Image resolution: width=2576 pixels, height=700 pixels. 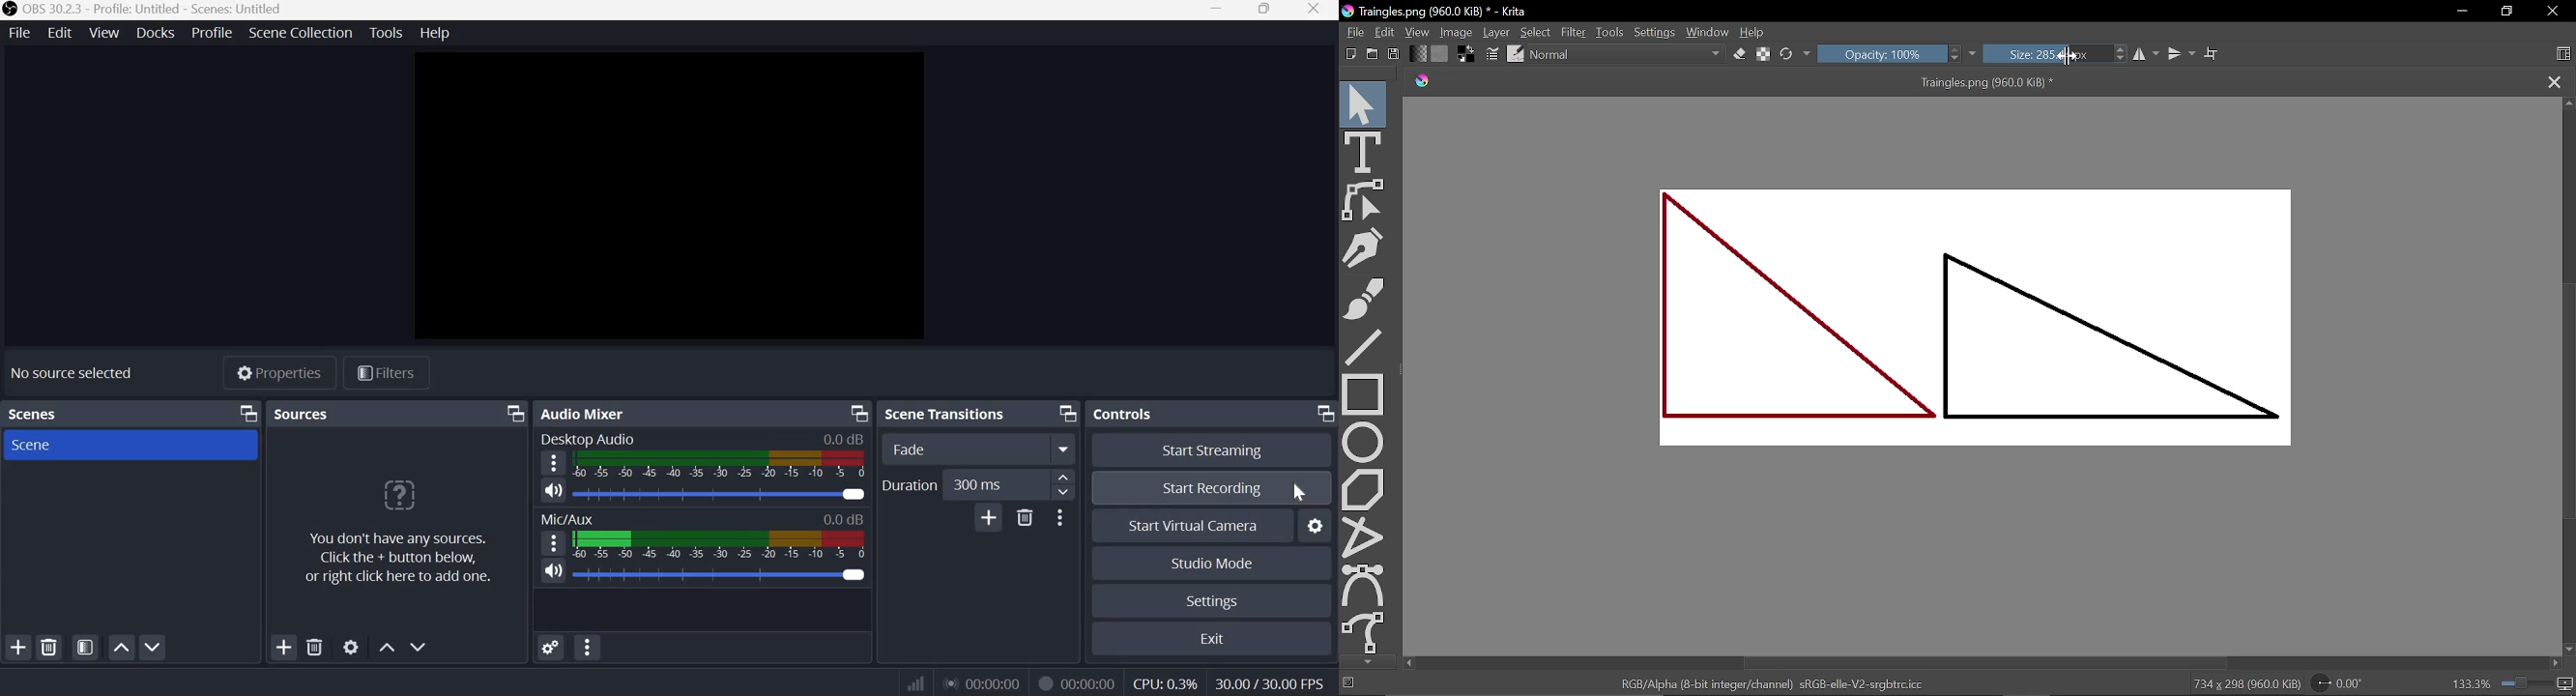 What do you see at coordinates (349, 647) in the screenshot?
I see `Open source properties` at bounding box center [349, 647].